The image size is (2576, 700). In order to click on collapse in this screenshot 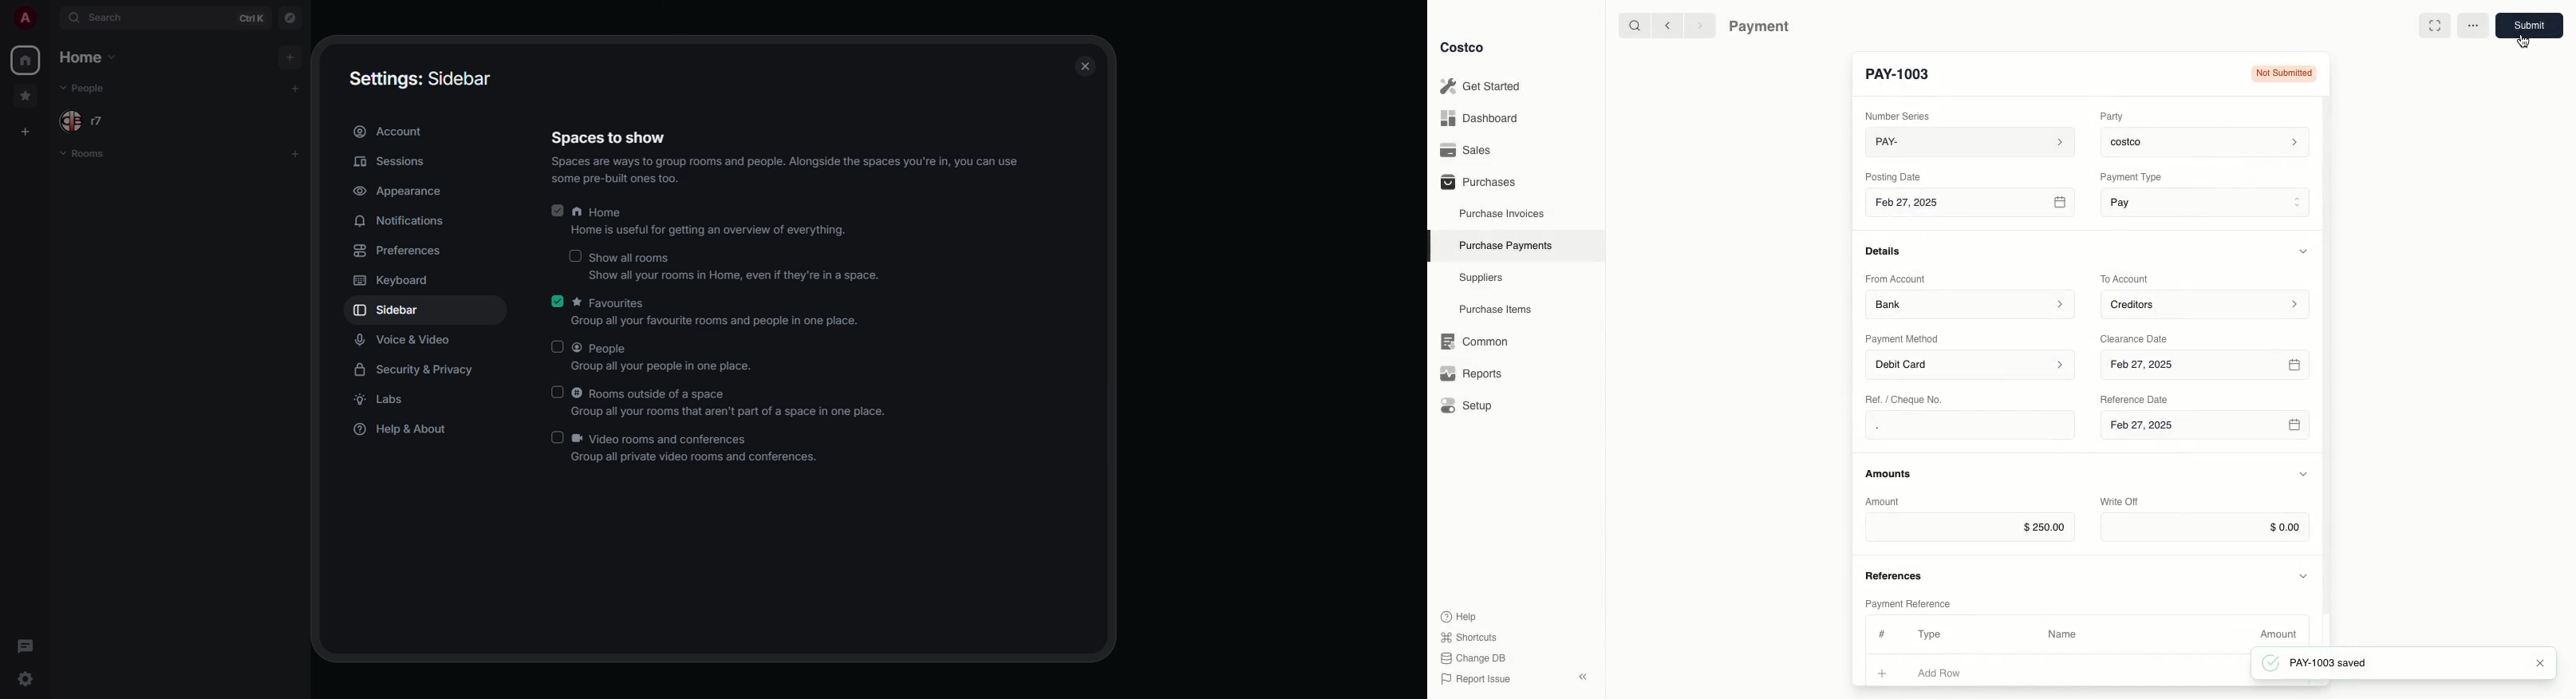, I will do `click(1582, 677)`.